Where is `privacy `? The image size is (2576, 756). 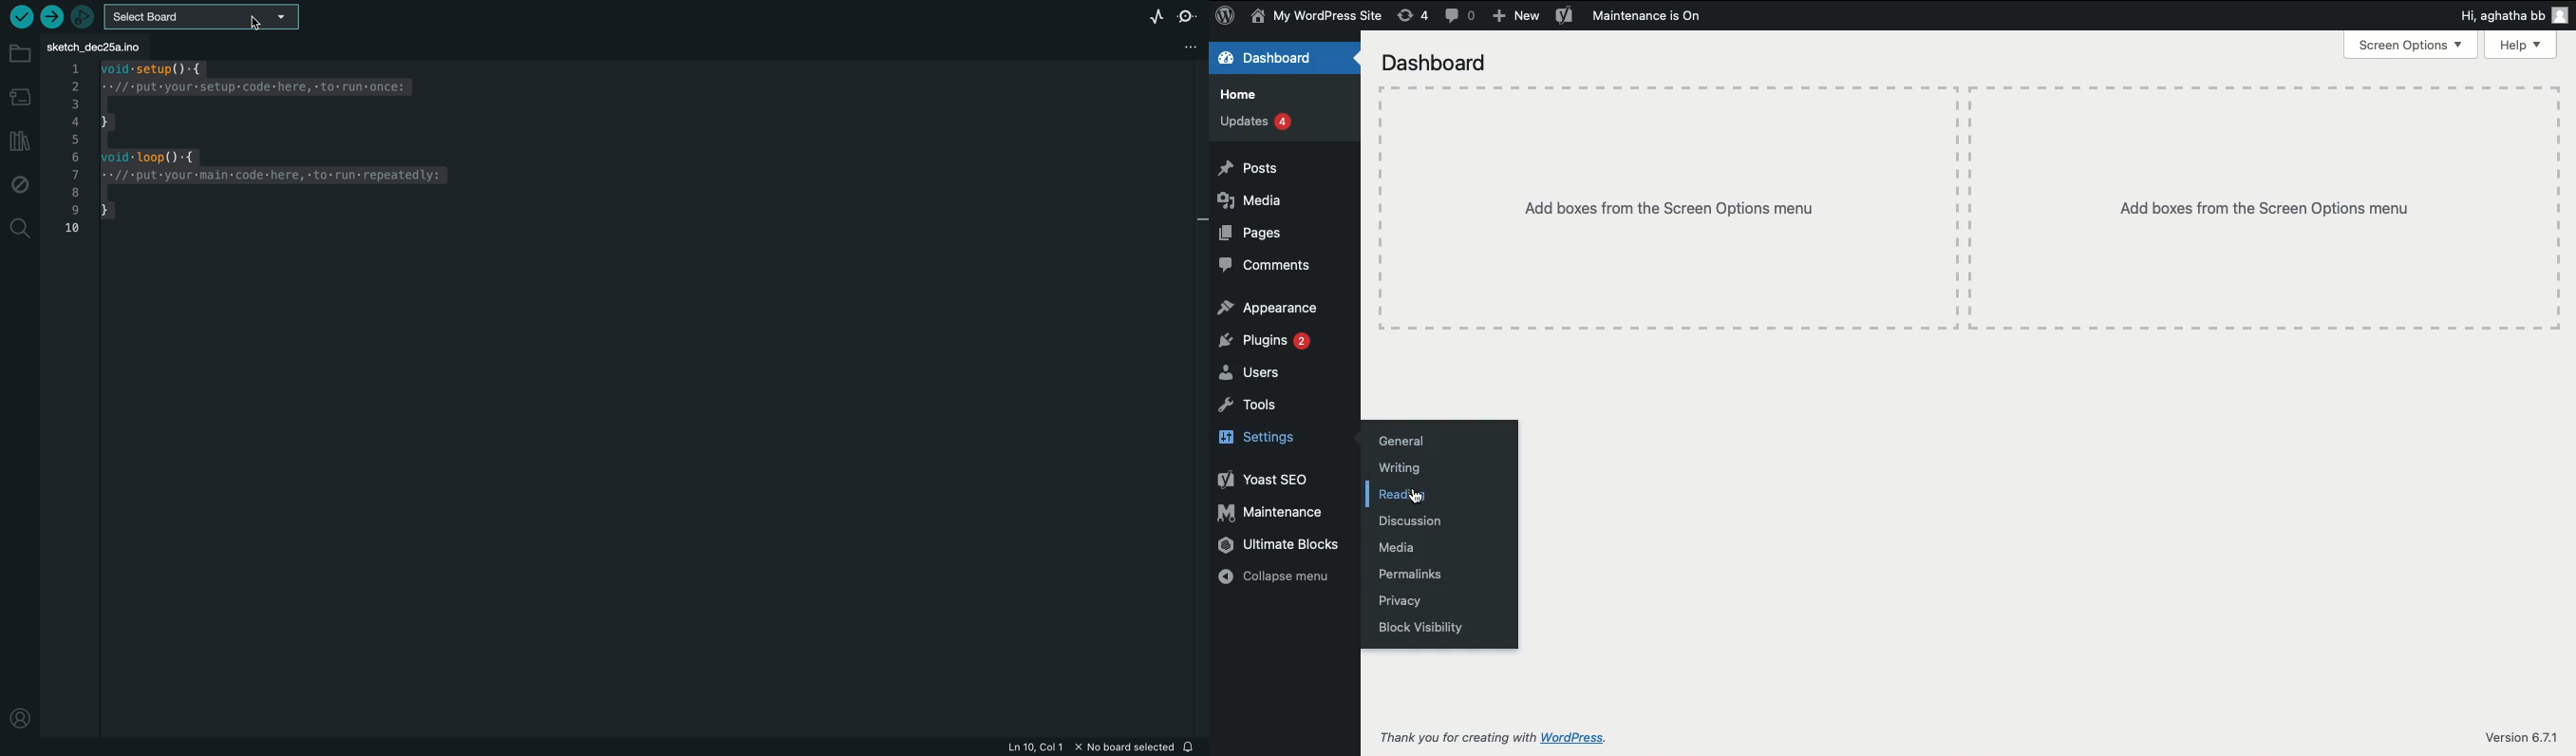 privacy  is located at coordinates (1400, 602).